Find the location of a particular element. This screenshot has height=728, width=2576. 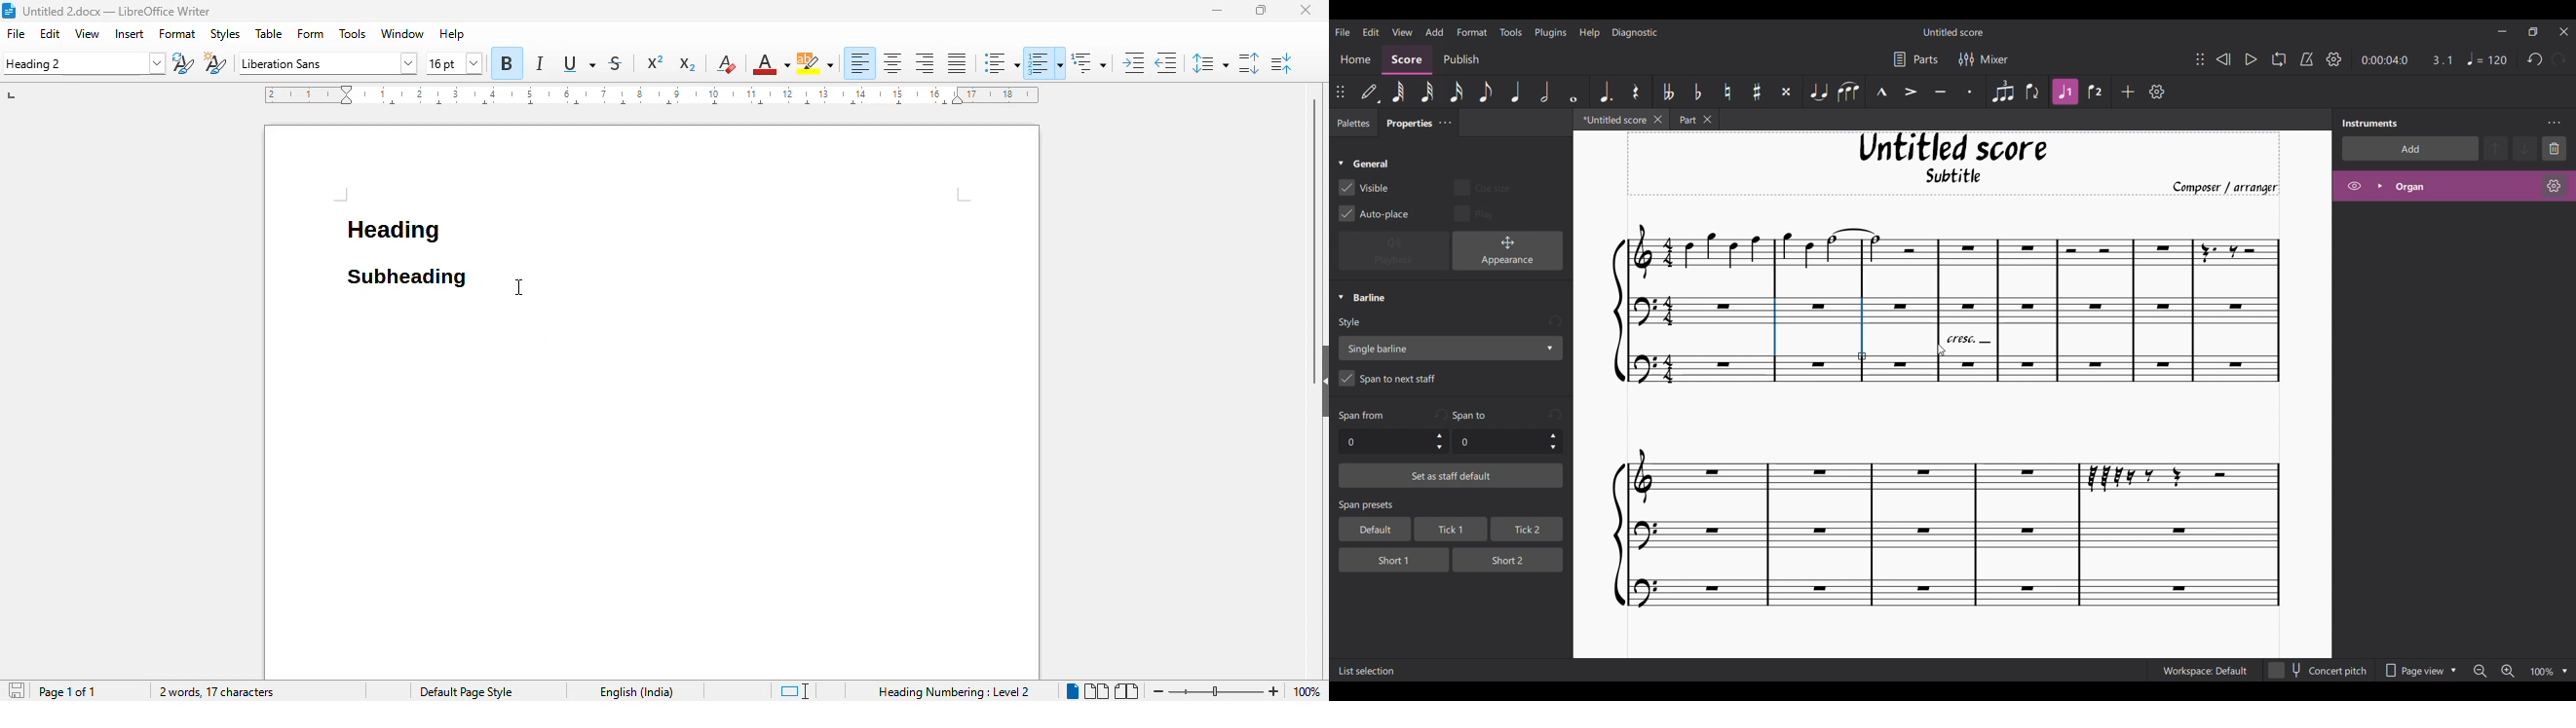

font size is located at coordinates (454, 63).